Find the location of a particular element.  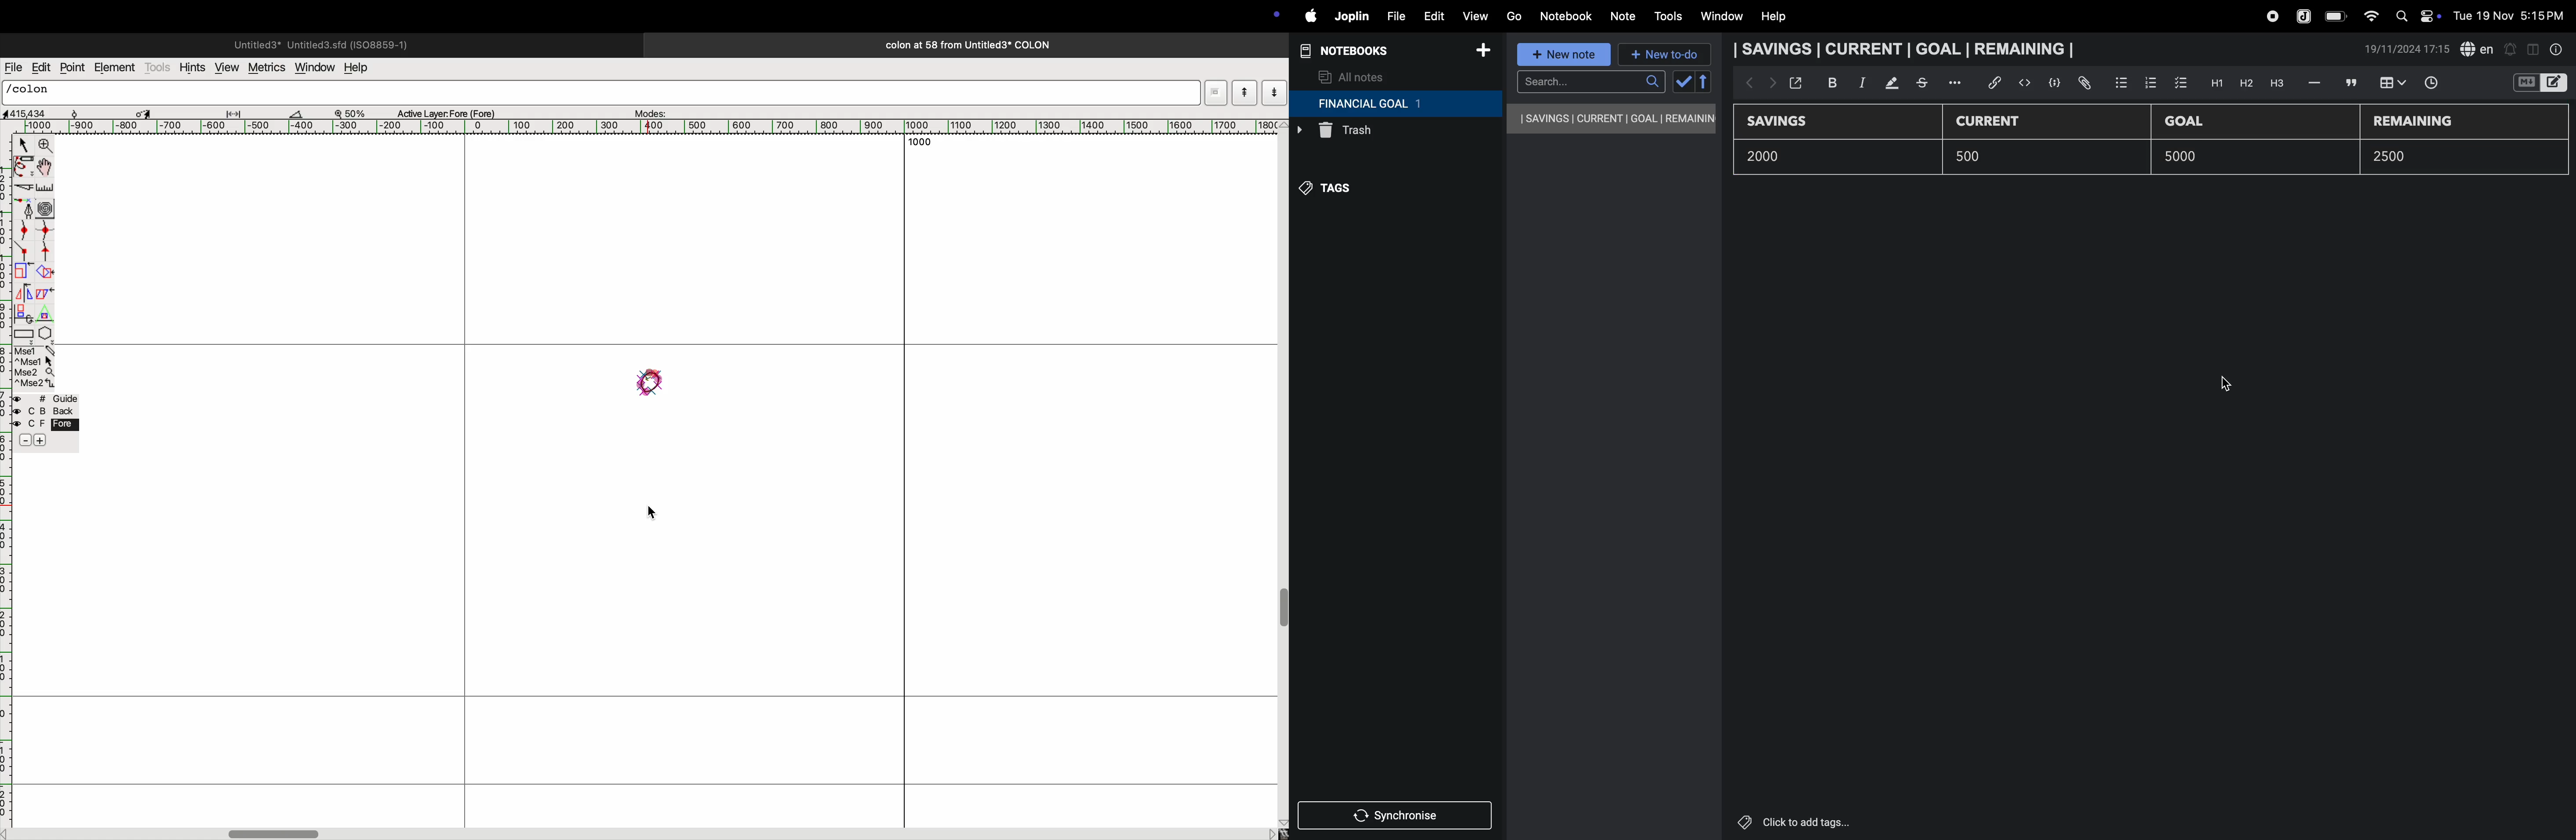

500 is located at coordinates (1975, 156).